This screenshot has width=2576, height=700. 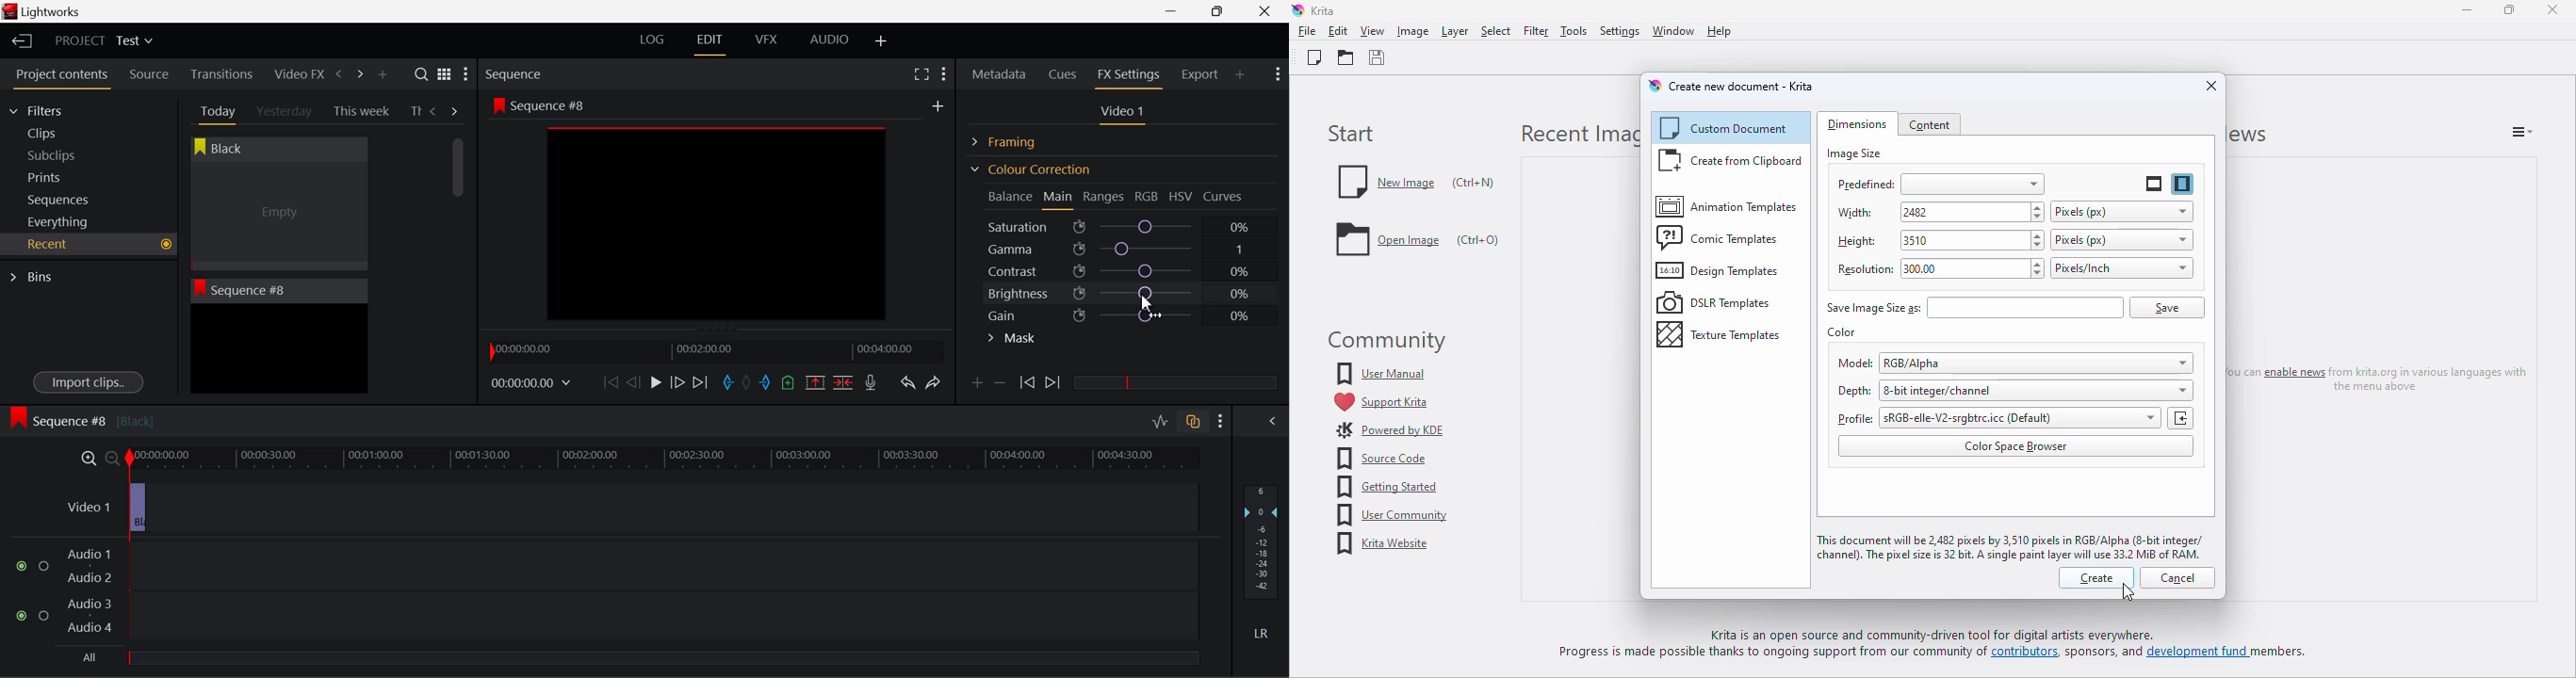 I want to click on Undo, so click(x=907, y=385).